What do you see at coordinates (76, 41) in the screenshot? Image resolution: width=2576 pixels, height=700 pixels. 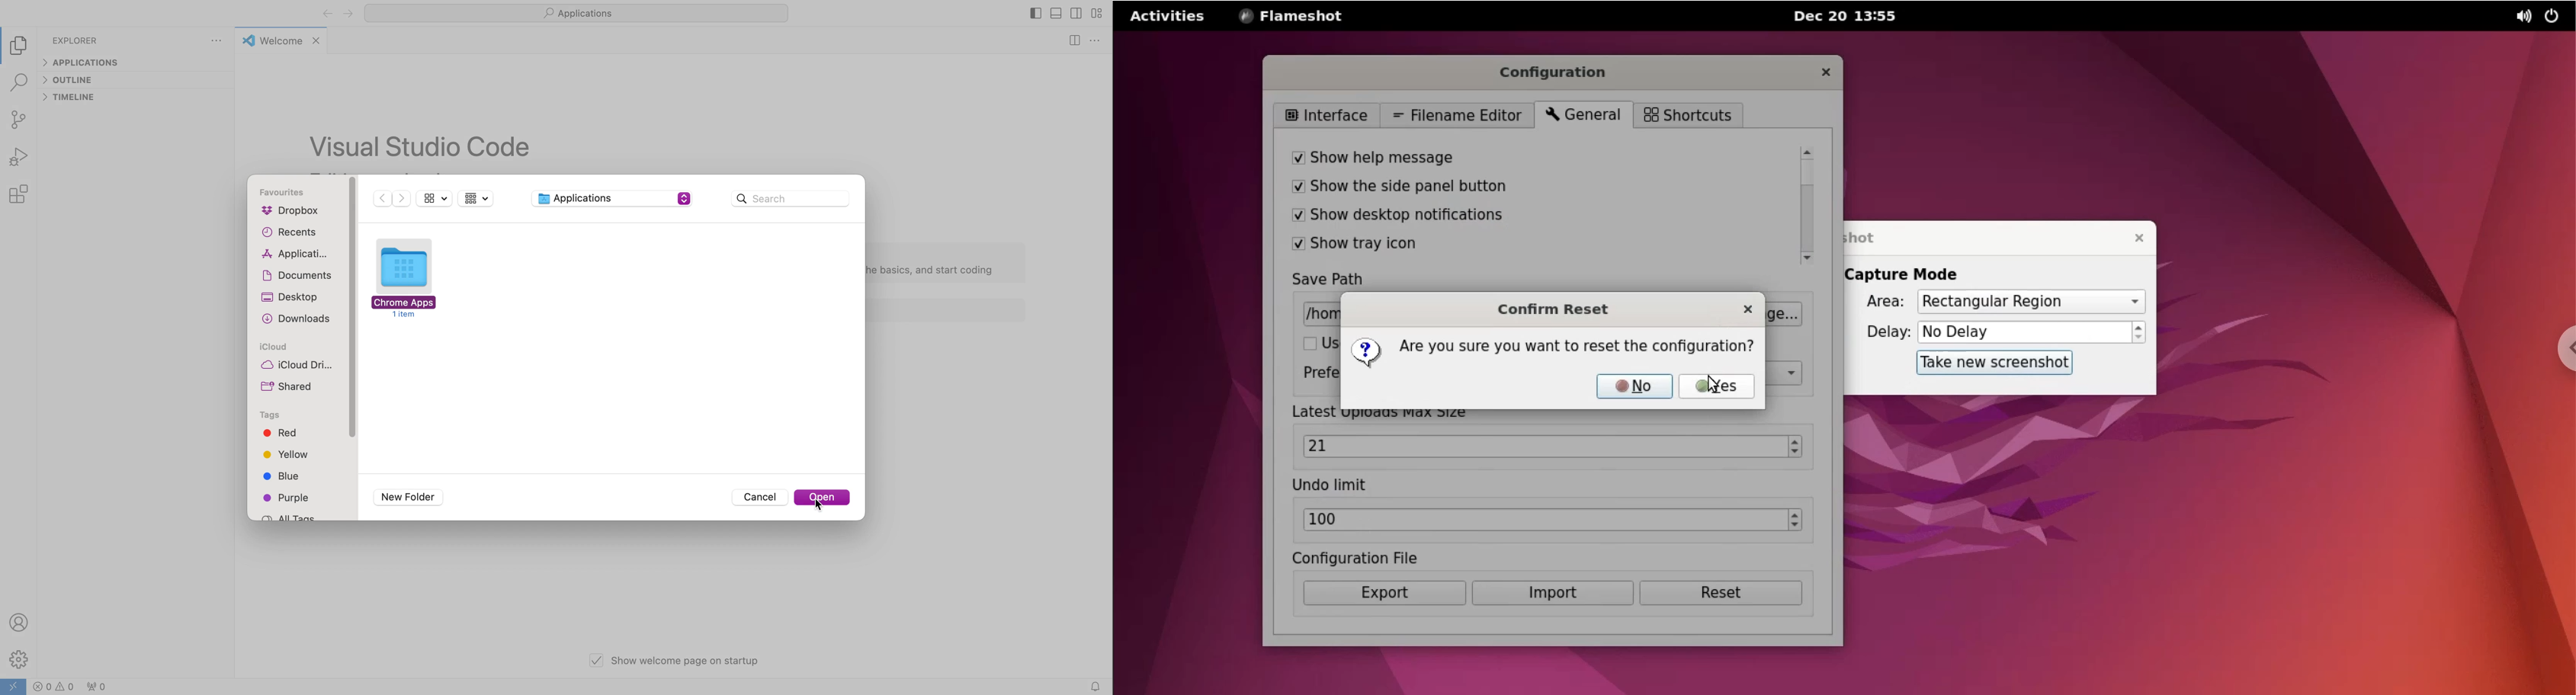 I see `explorer` at bounding box center [76, 41].